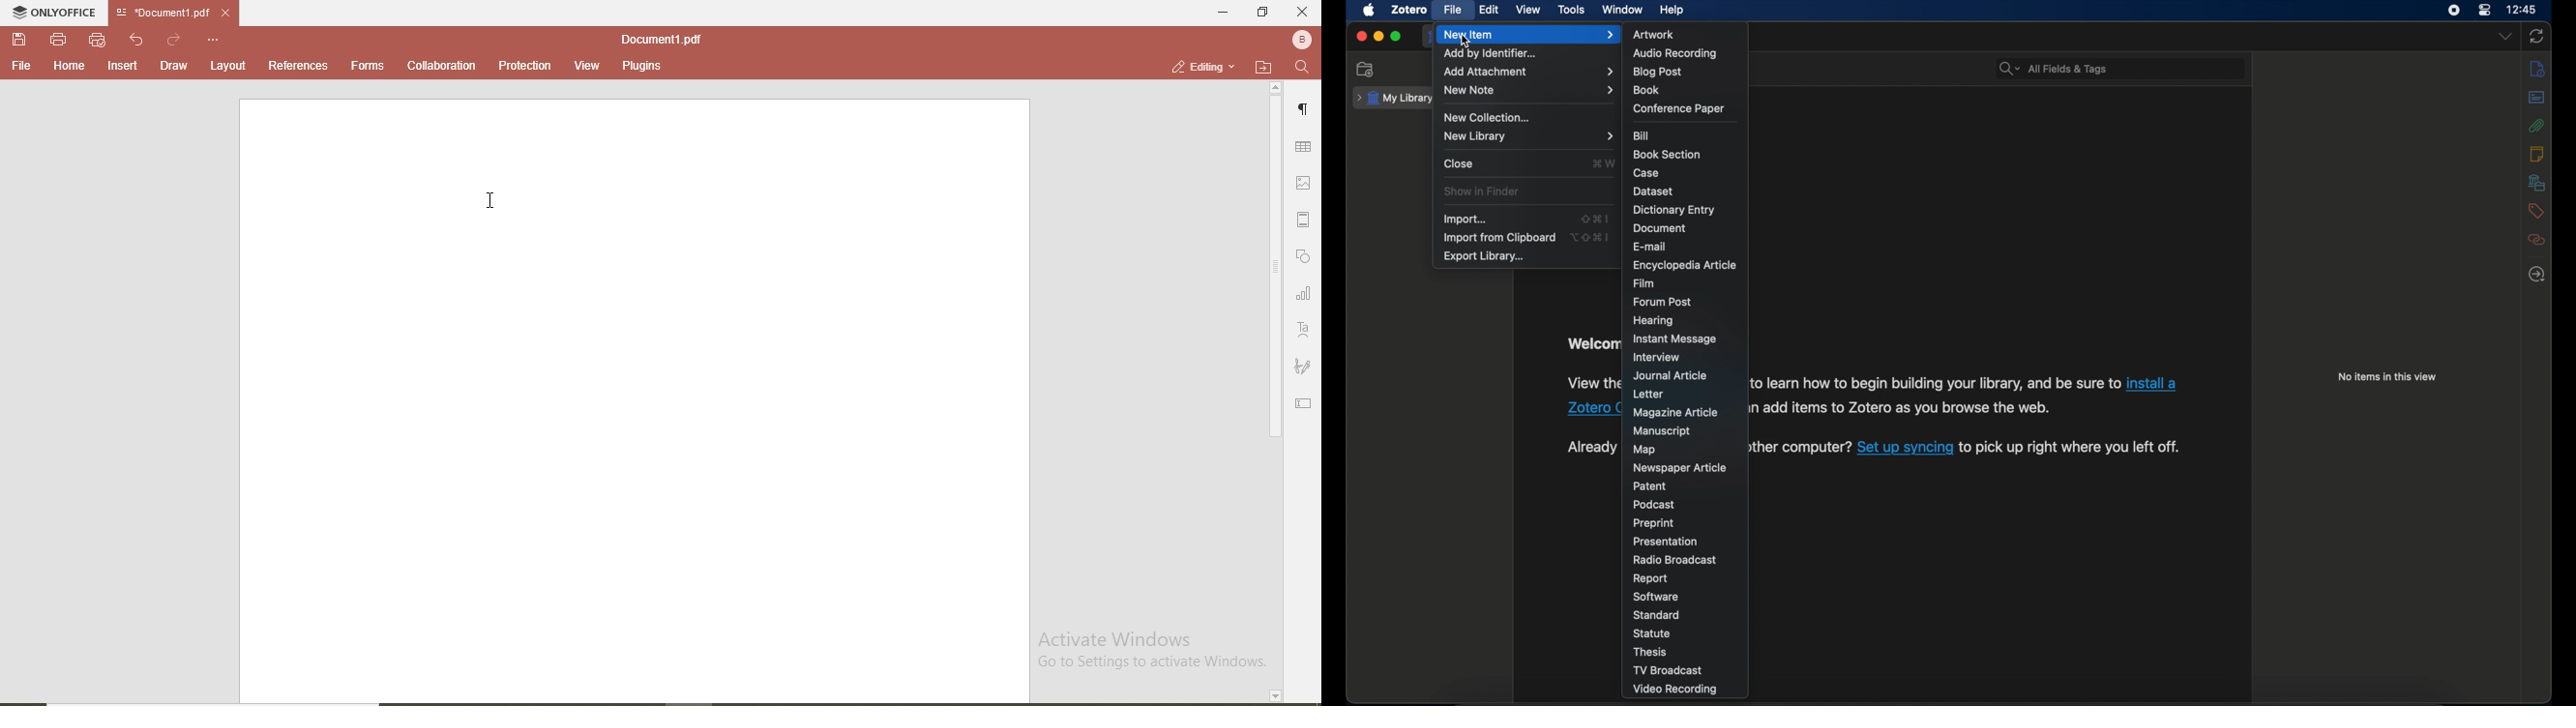  I want to click on collaboration, so click(443, 65).